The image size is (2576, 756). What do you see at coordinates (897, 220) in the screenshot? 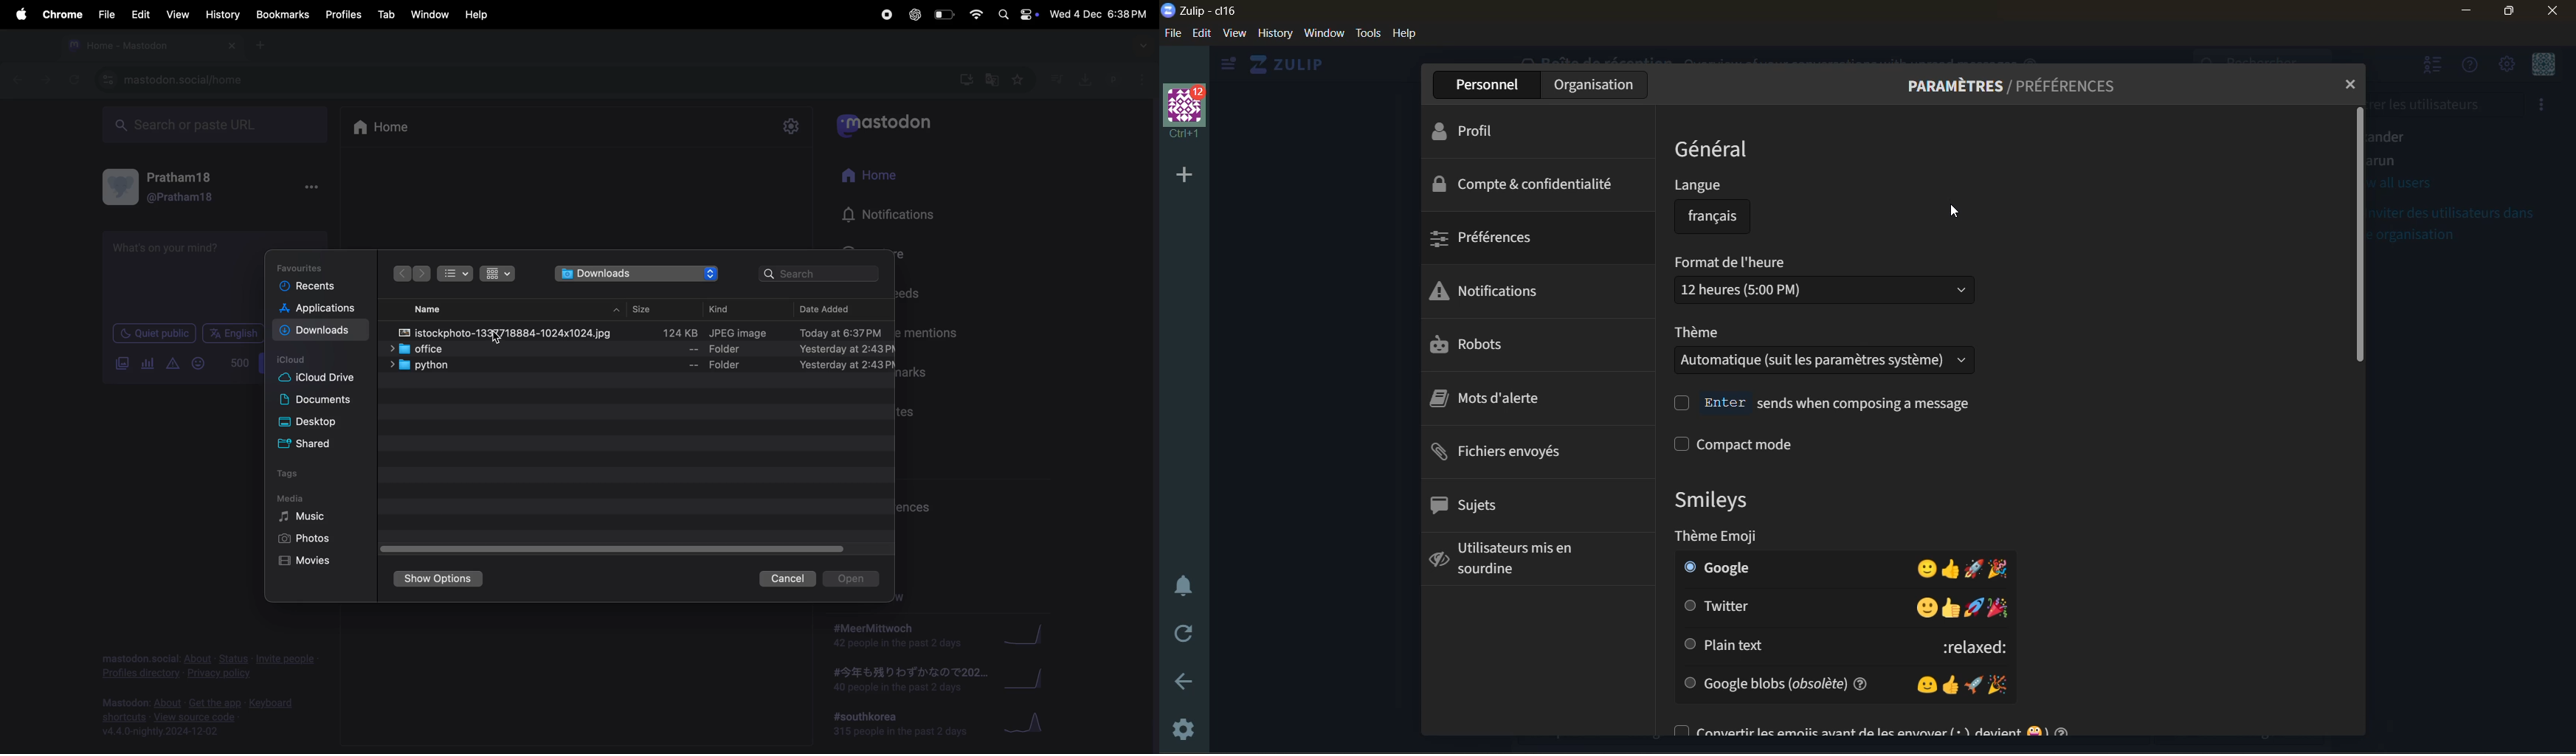
I see `notification` at bounding box center [897, 220].